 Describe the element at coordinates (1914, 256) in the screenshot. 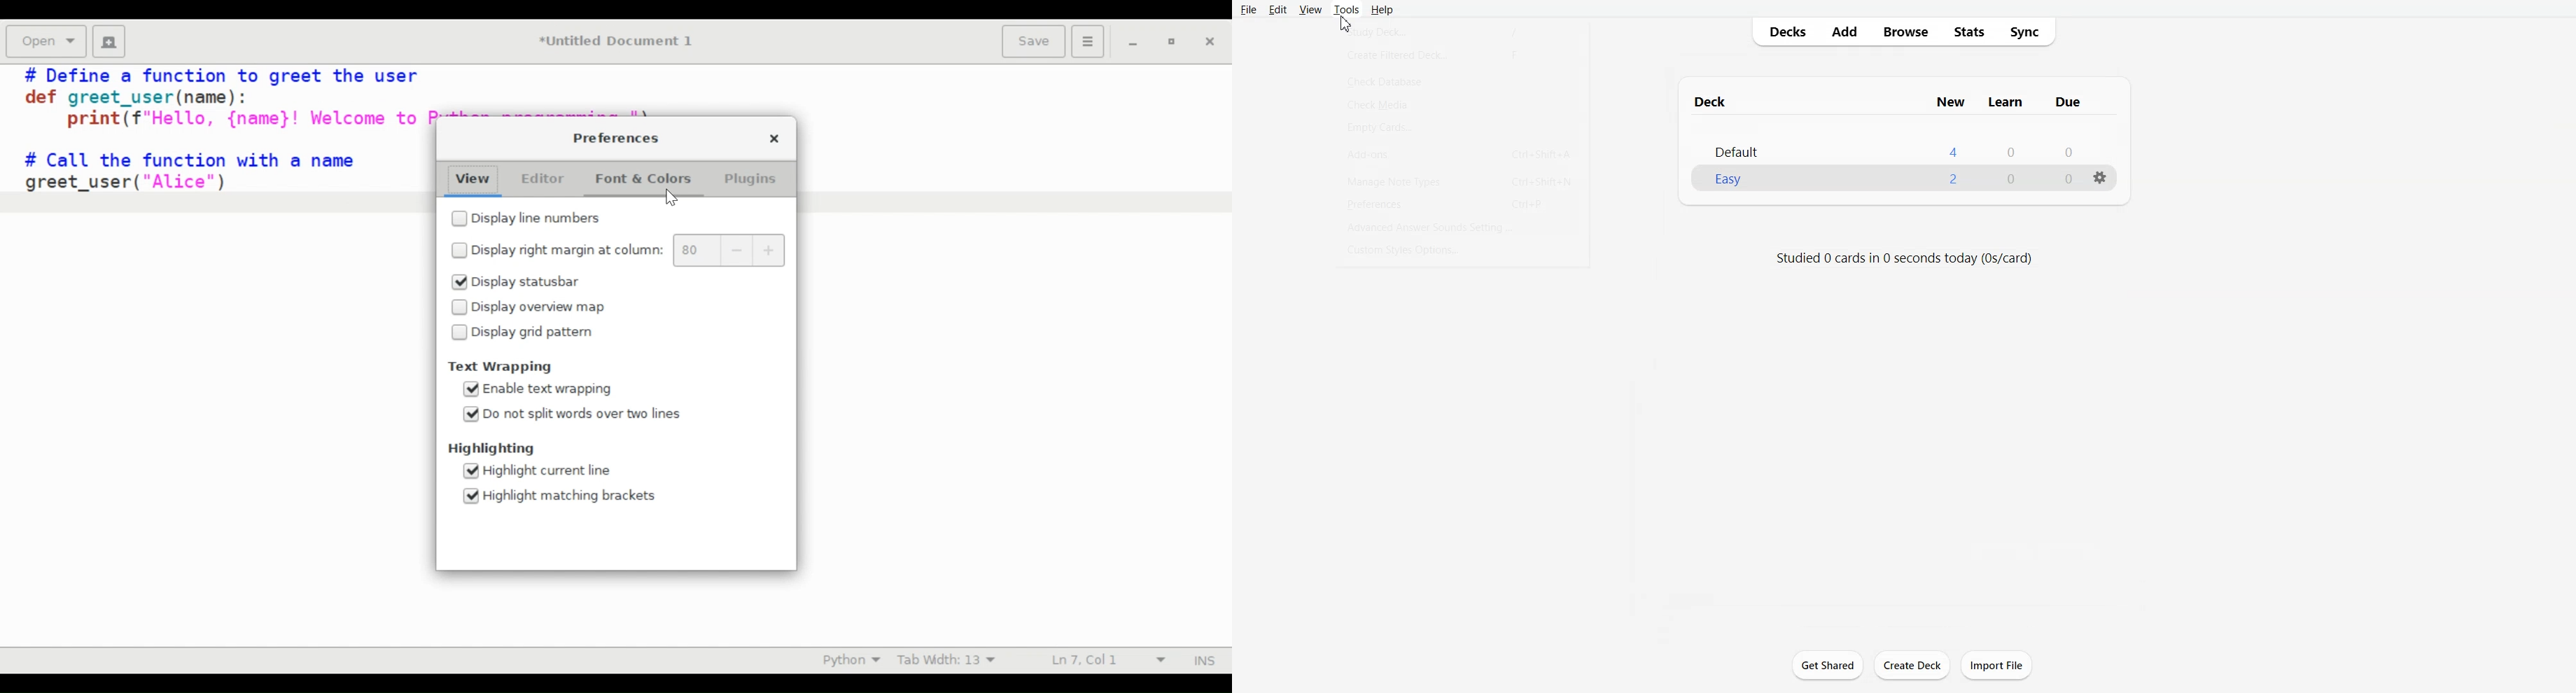

I see `studied 0 cards in 0 seconds today (0s/card)` at that location.